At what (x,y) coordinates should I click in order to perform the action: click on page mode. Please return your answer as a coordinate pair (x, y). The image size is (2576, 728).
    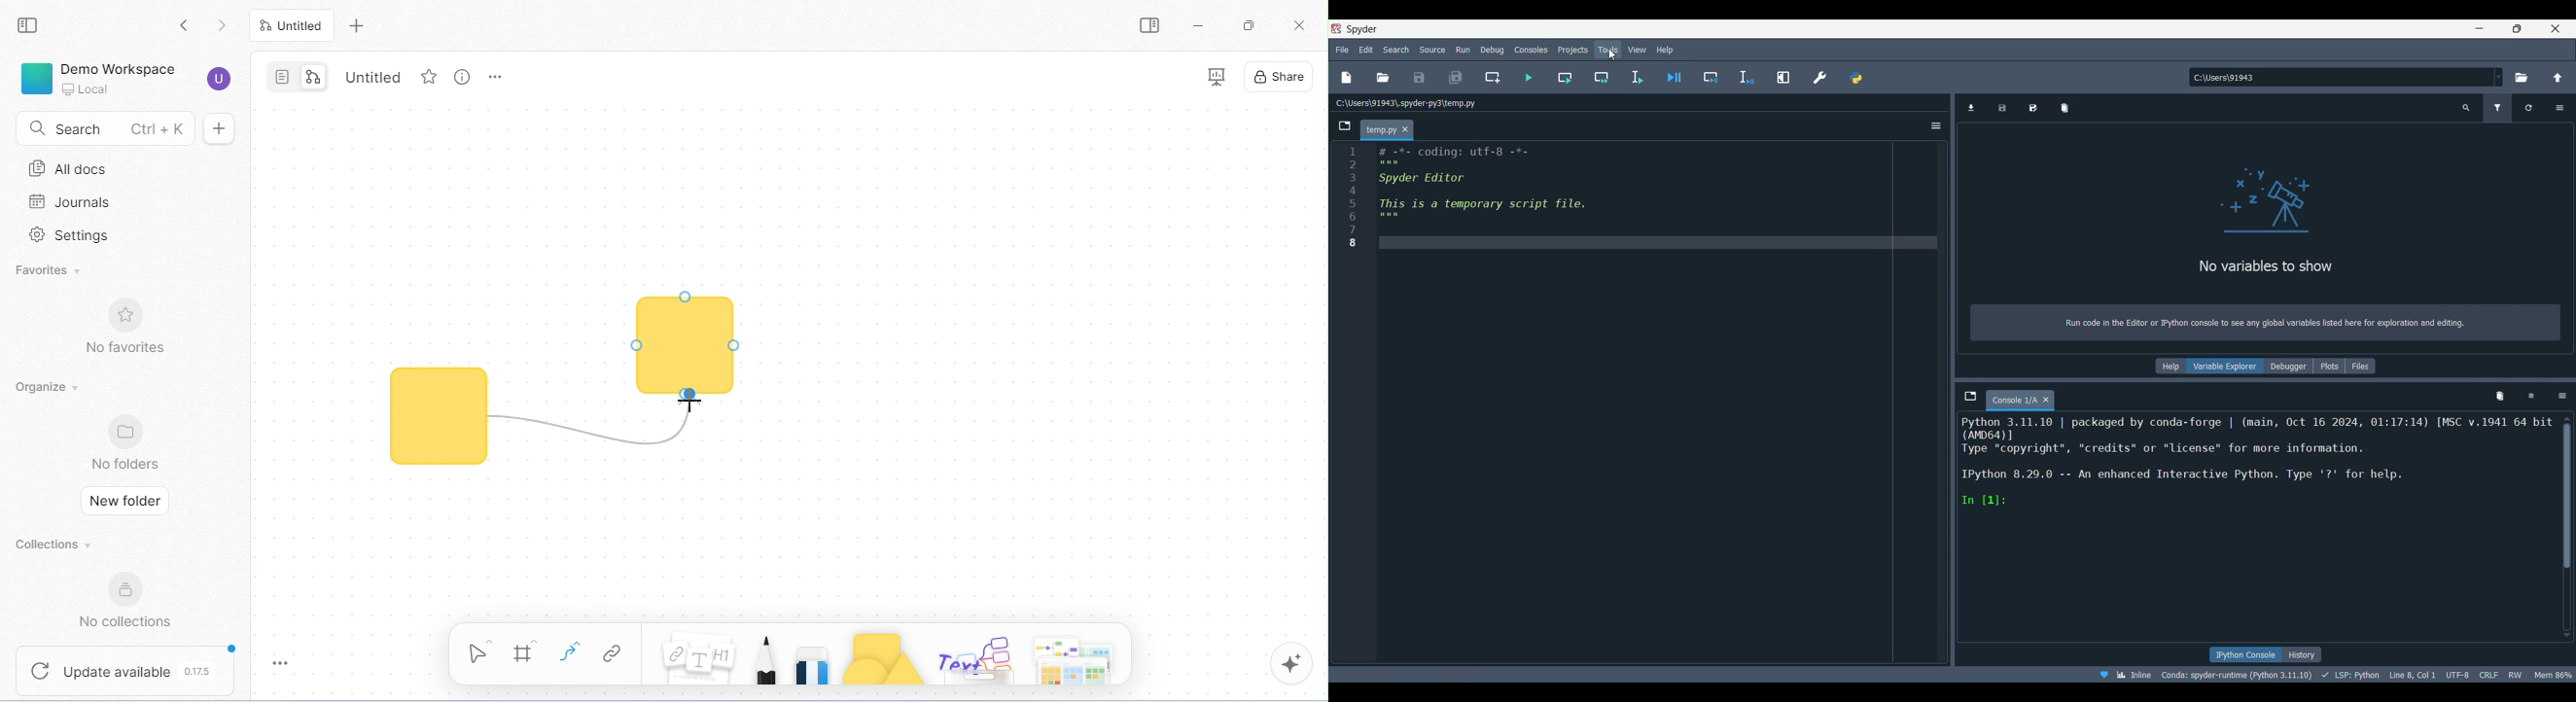
    Looking at the image, I should click on (282, 76).